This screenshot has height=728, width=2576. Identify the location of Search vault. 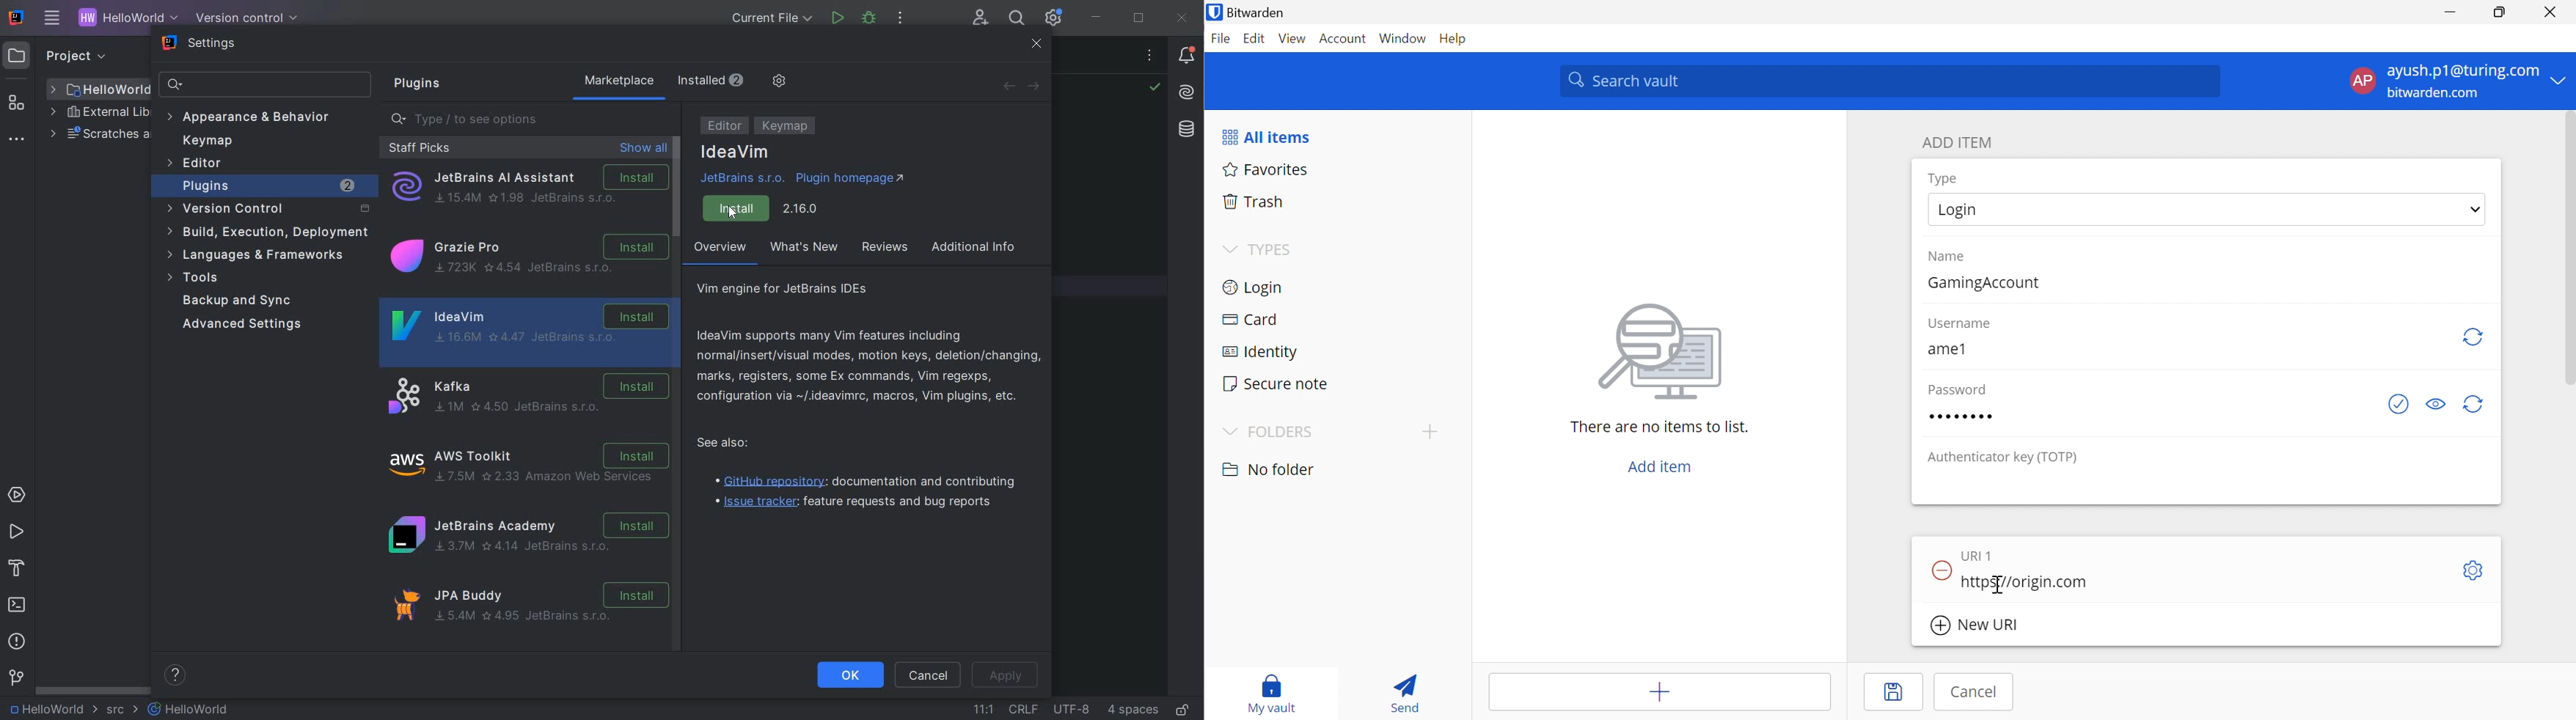
(1891, 81).